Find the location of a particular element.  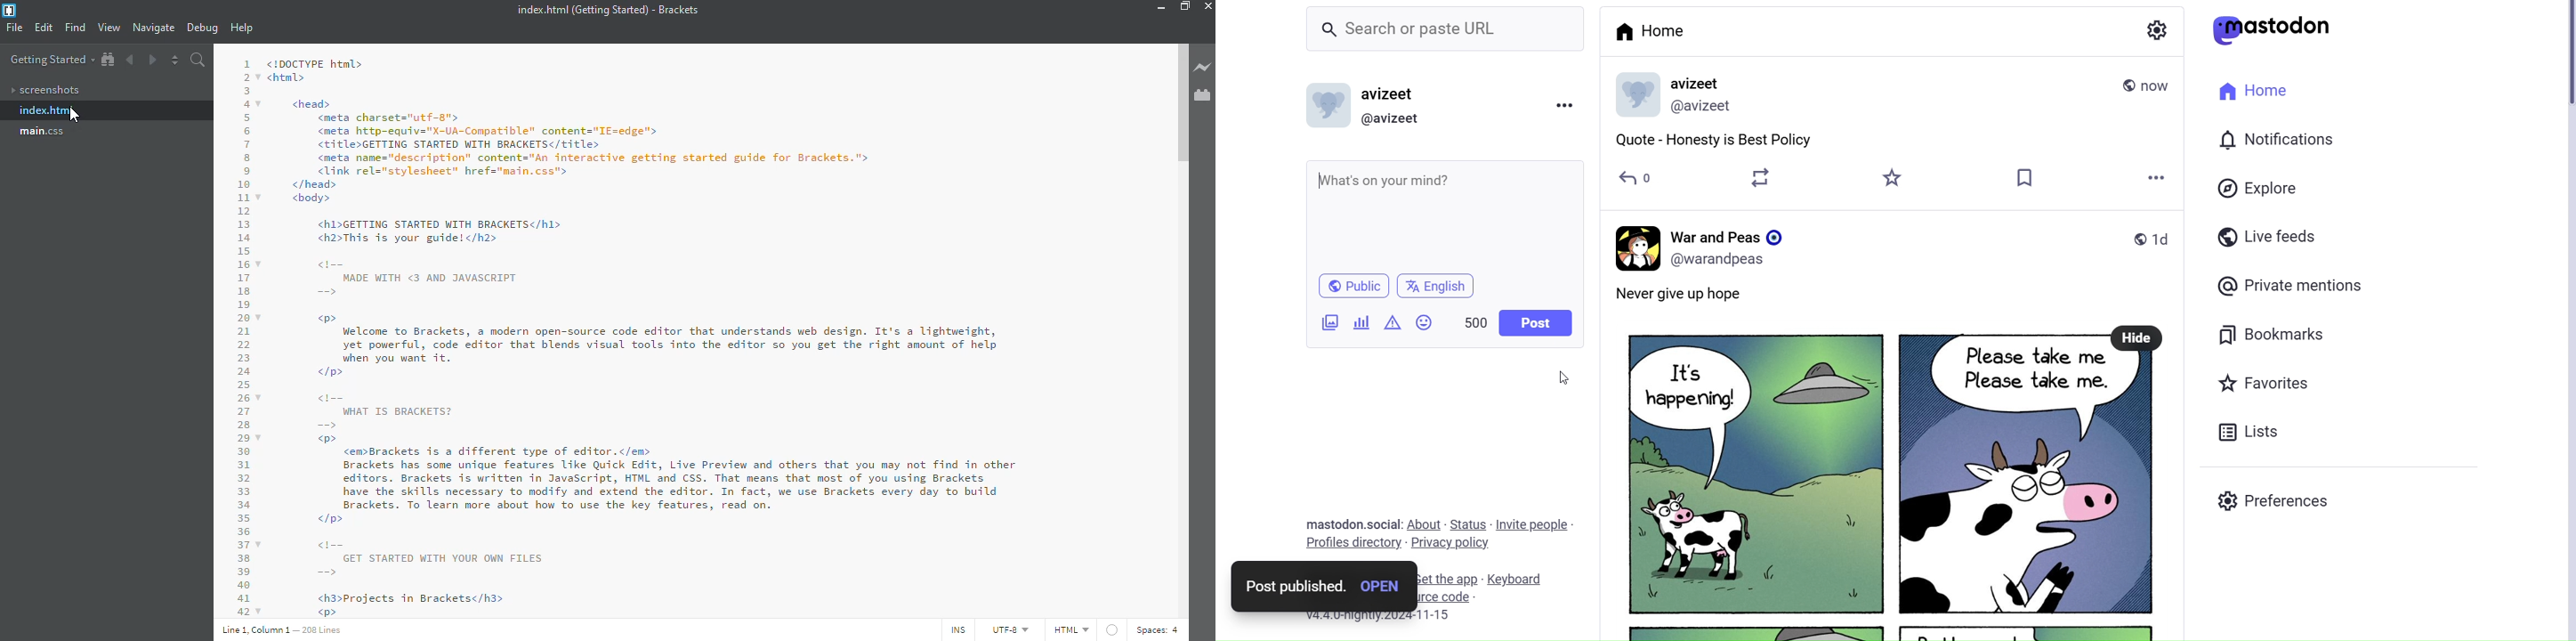

profiles directory is located at coordinates (1349, 542).